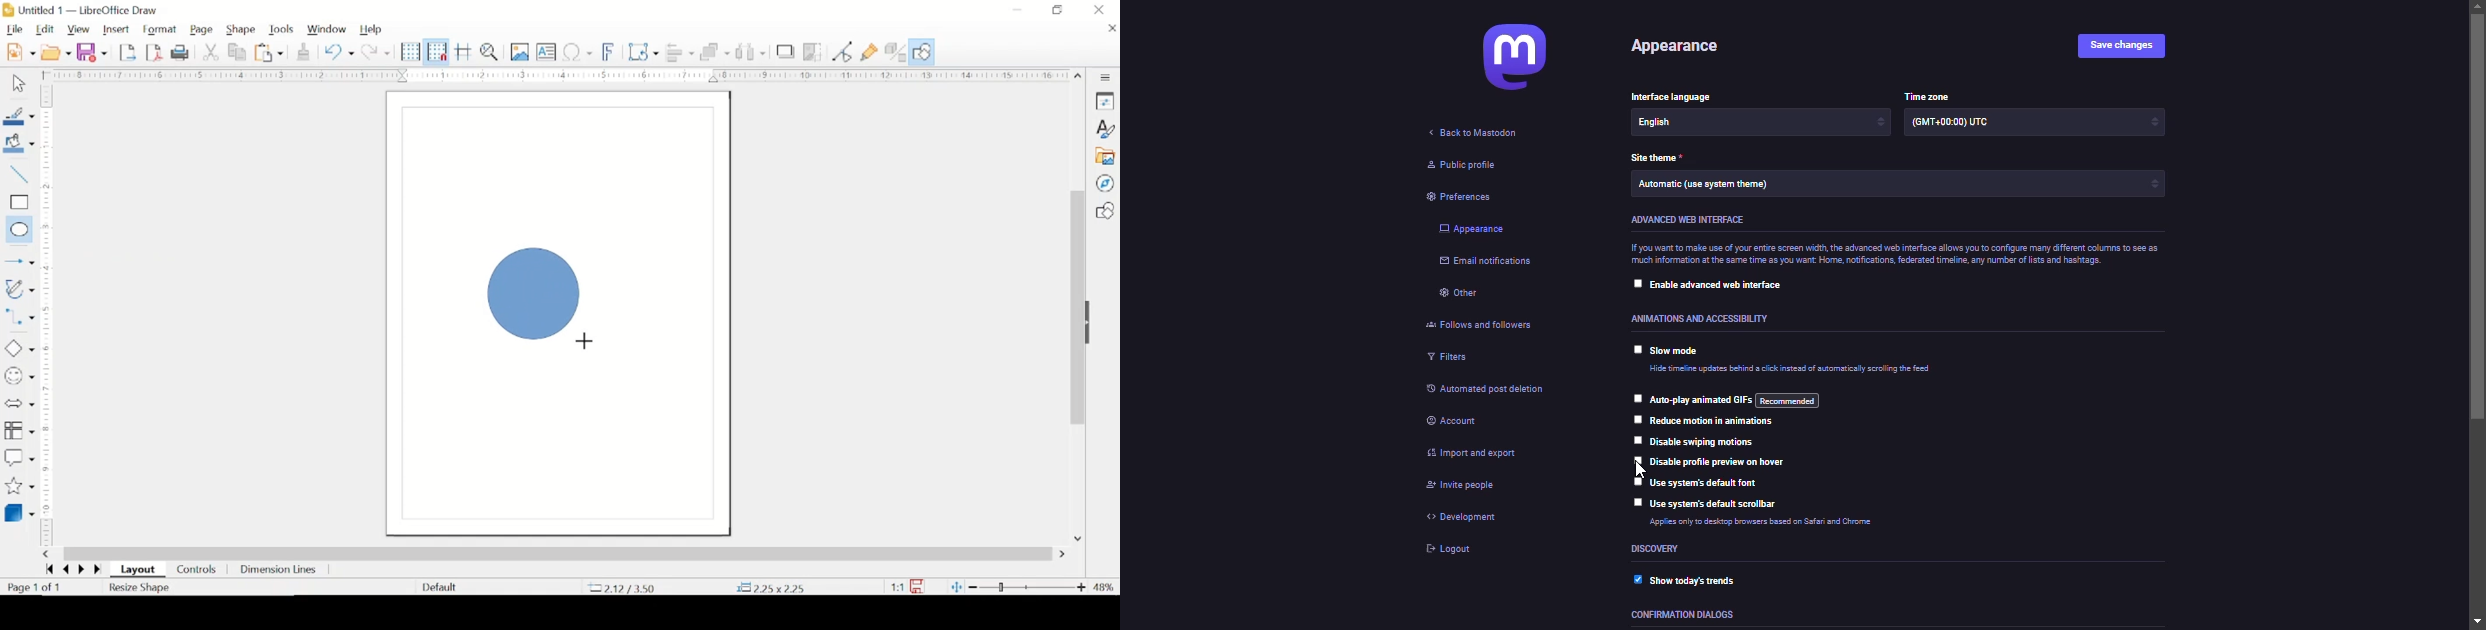 The image size is (2492, 644). Describe the element at coordinates (92, 52) in the screenshot. I see `save ` at that location.